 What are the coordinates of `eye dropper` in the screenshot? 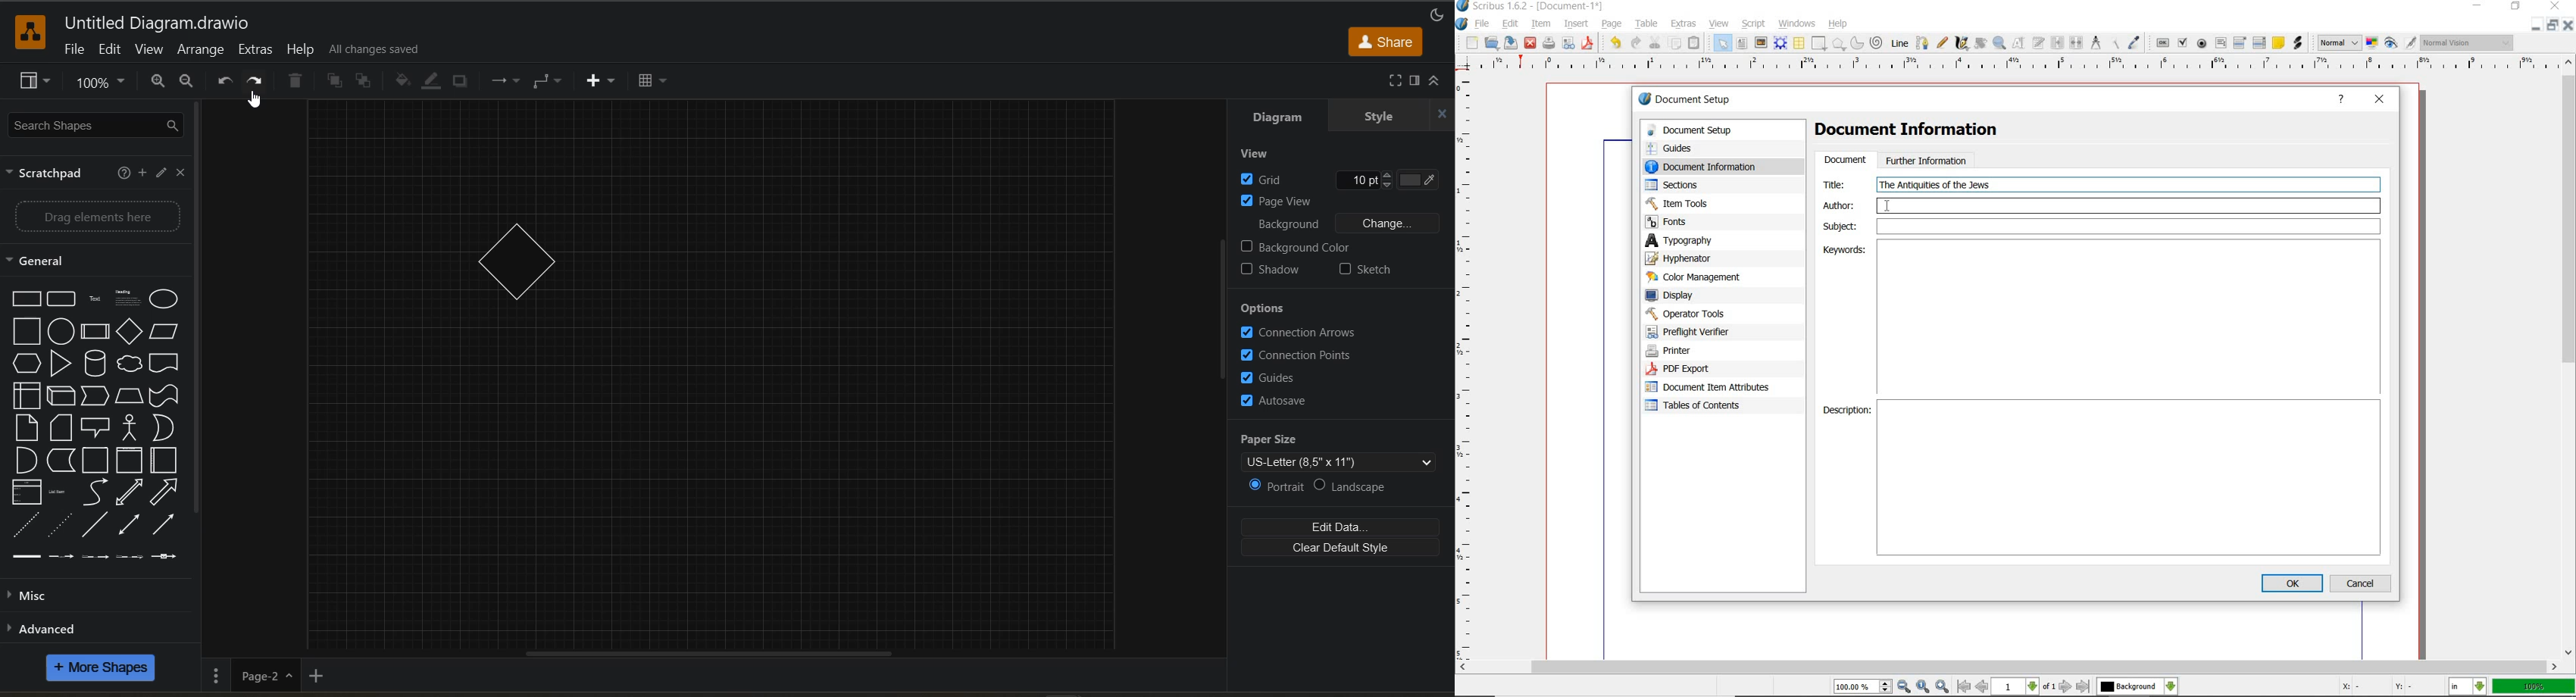 It's located at (2135, 42).